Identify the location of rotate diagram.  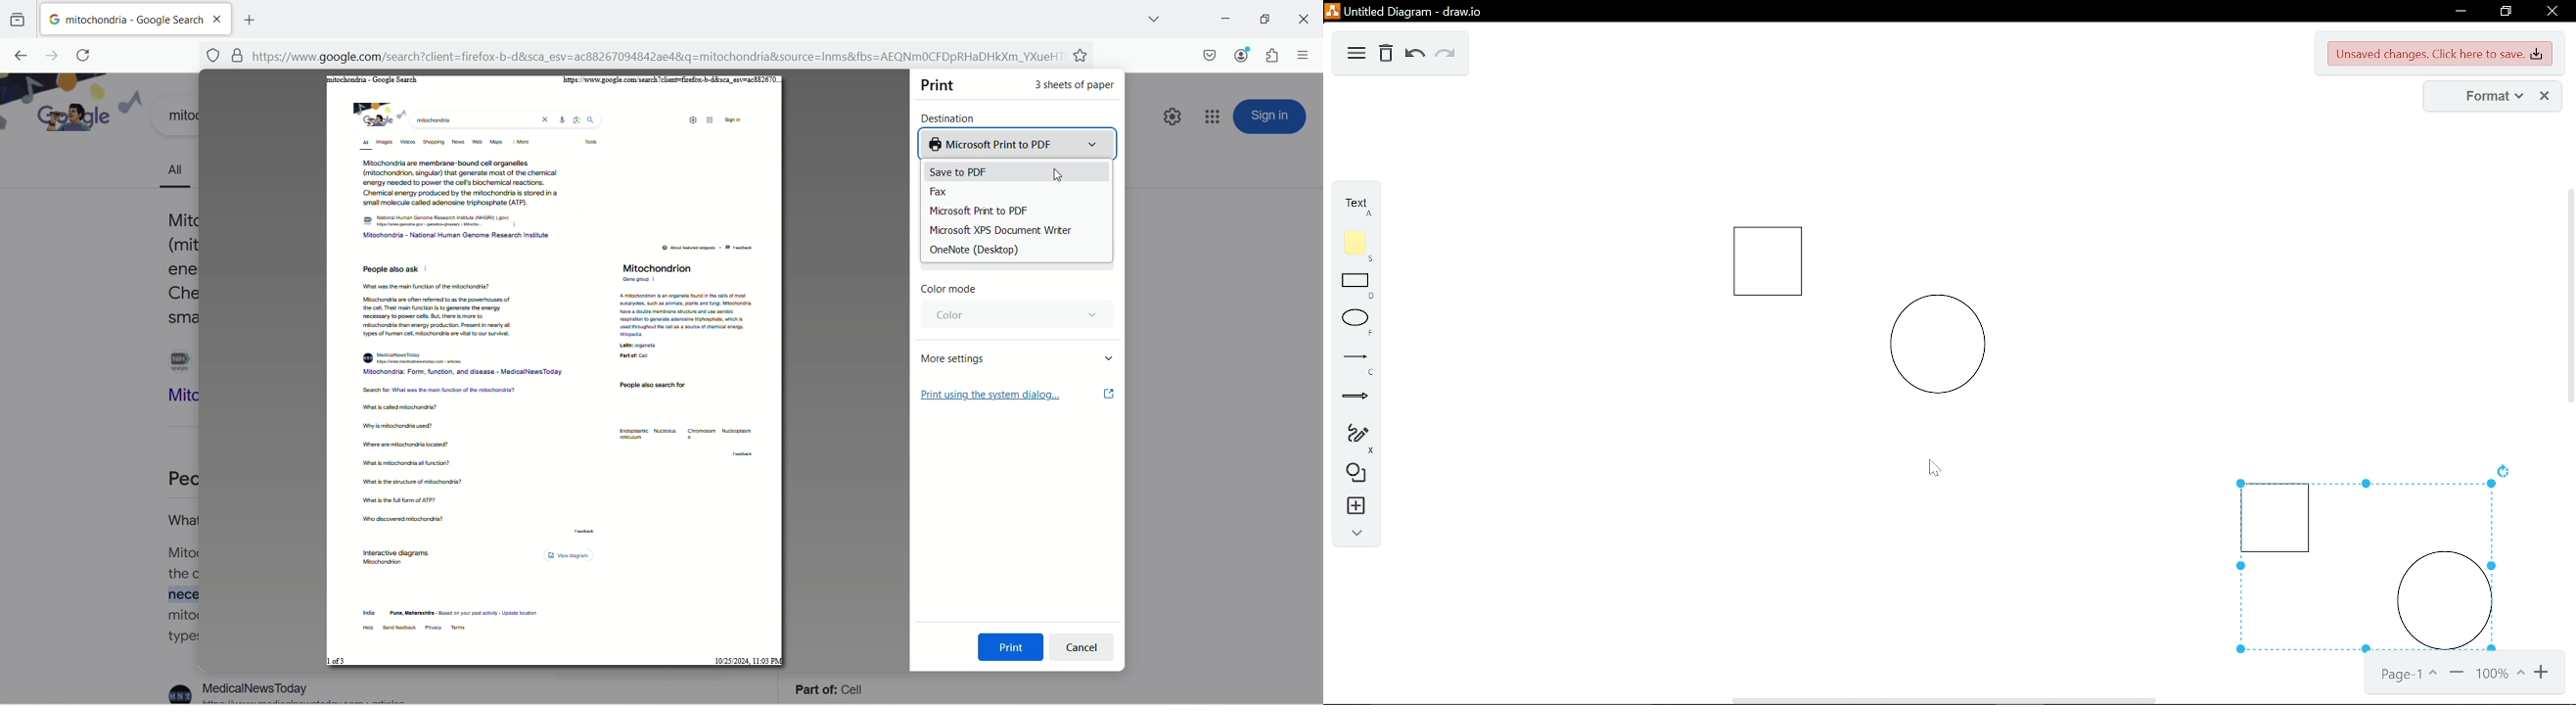
(2506, 470).